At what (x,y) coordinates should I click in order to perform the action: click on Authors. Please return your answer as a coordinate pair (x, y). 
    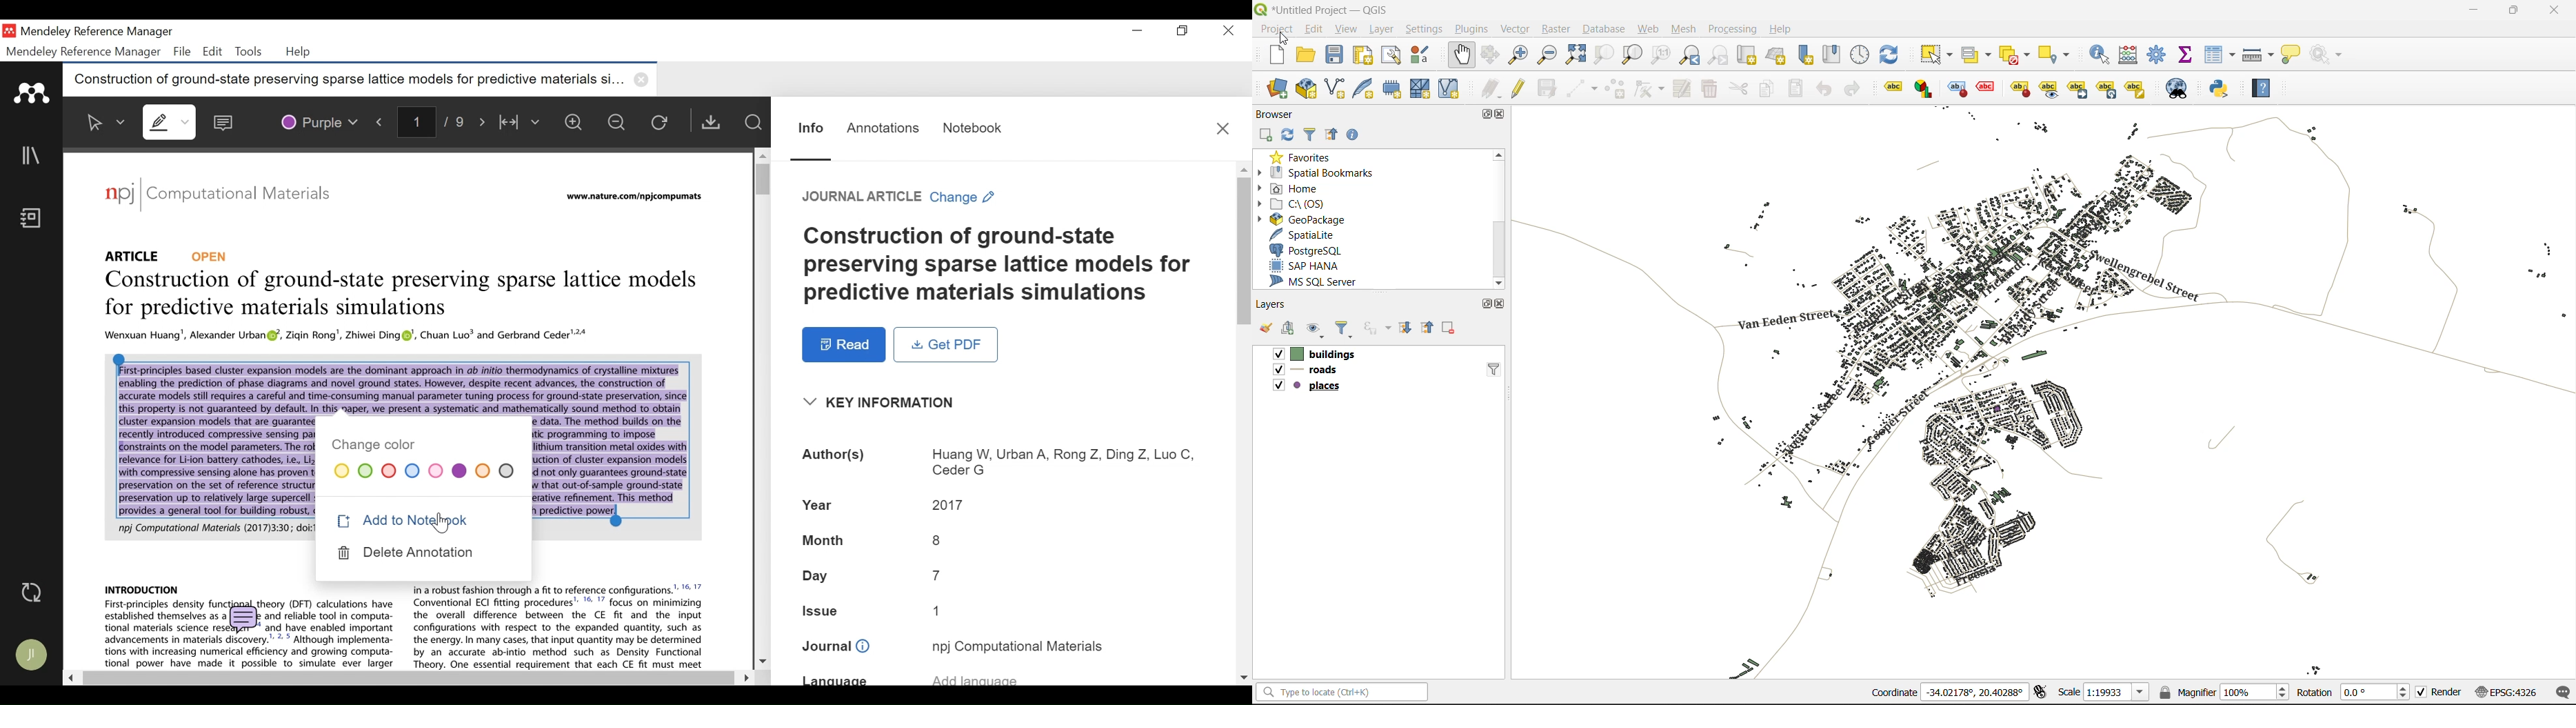
    Looking at the image, I should click on (835, 456).